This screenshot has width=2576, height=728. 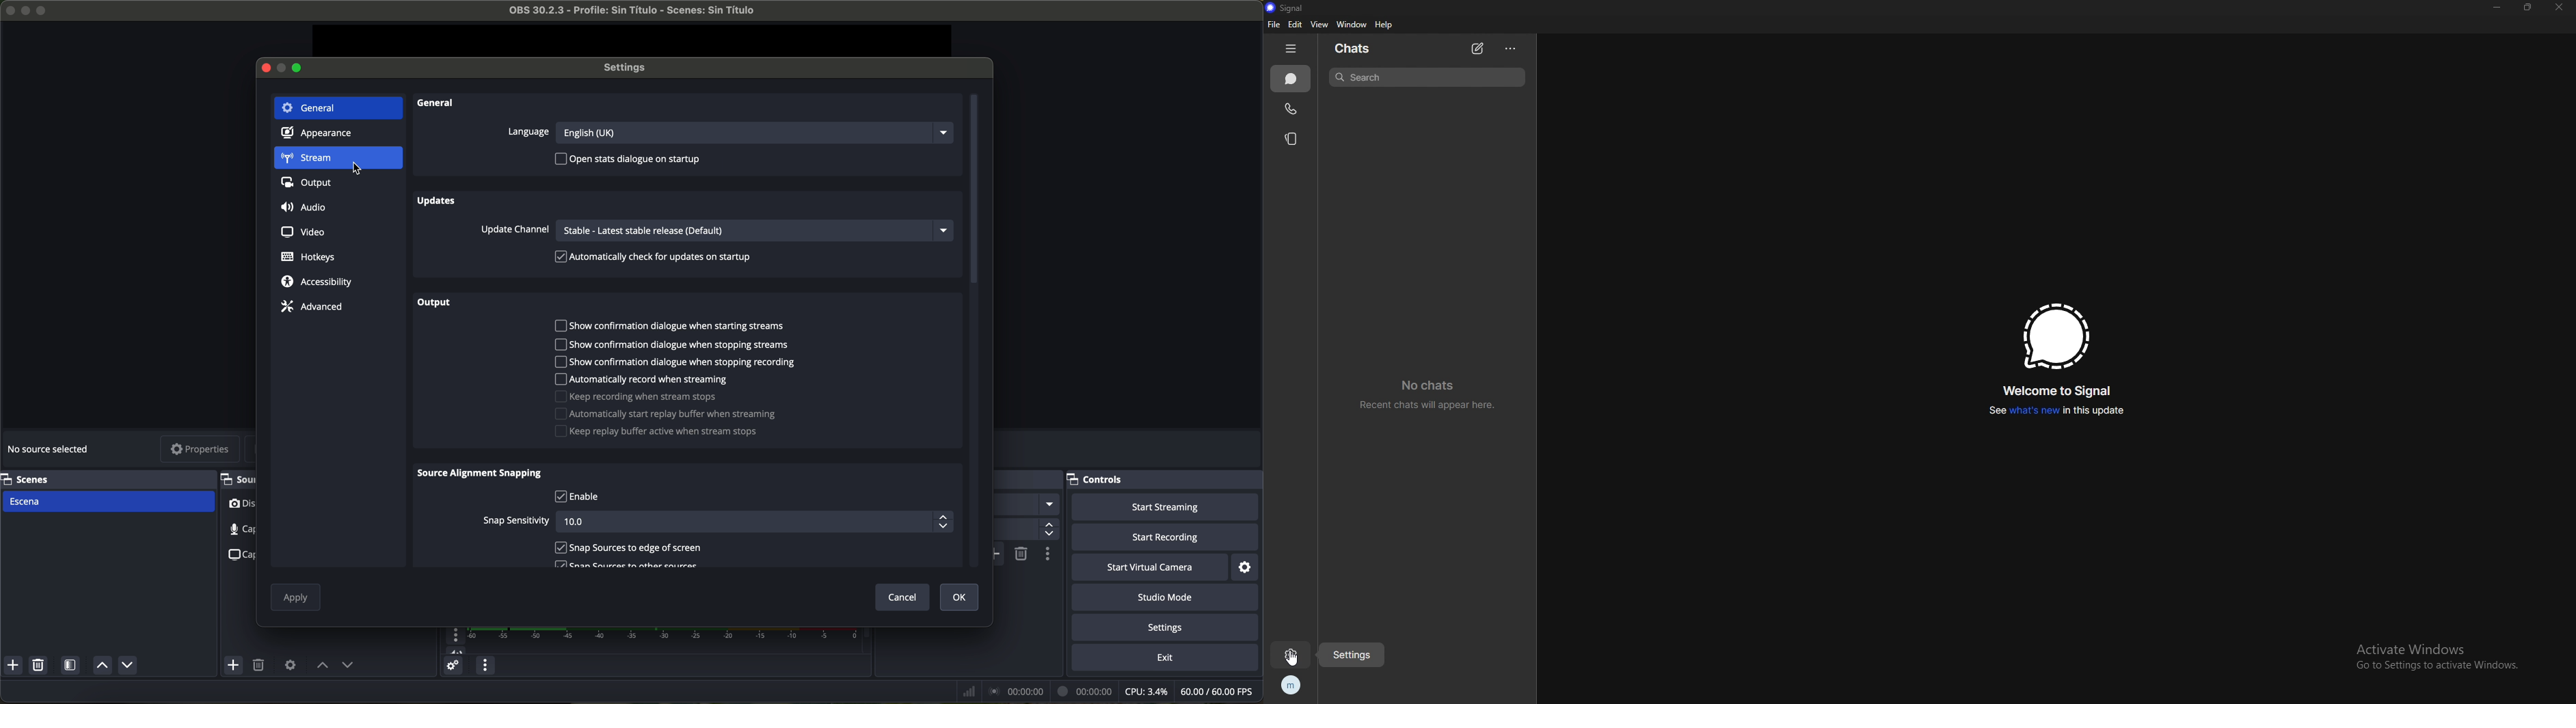 What do you see at coordinates (715, 522) in the screenshot?
I see `snap sensitivity` at bounding box center [715, 522].